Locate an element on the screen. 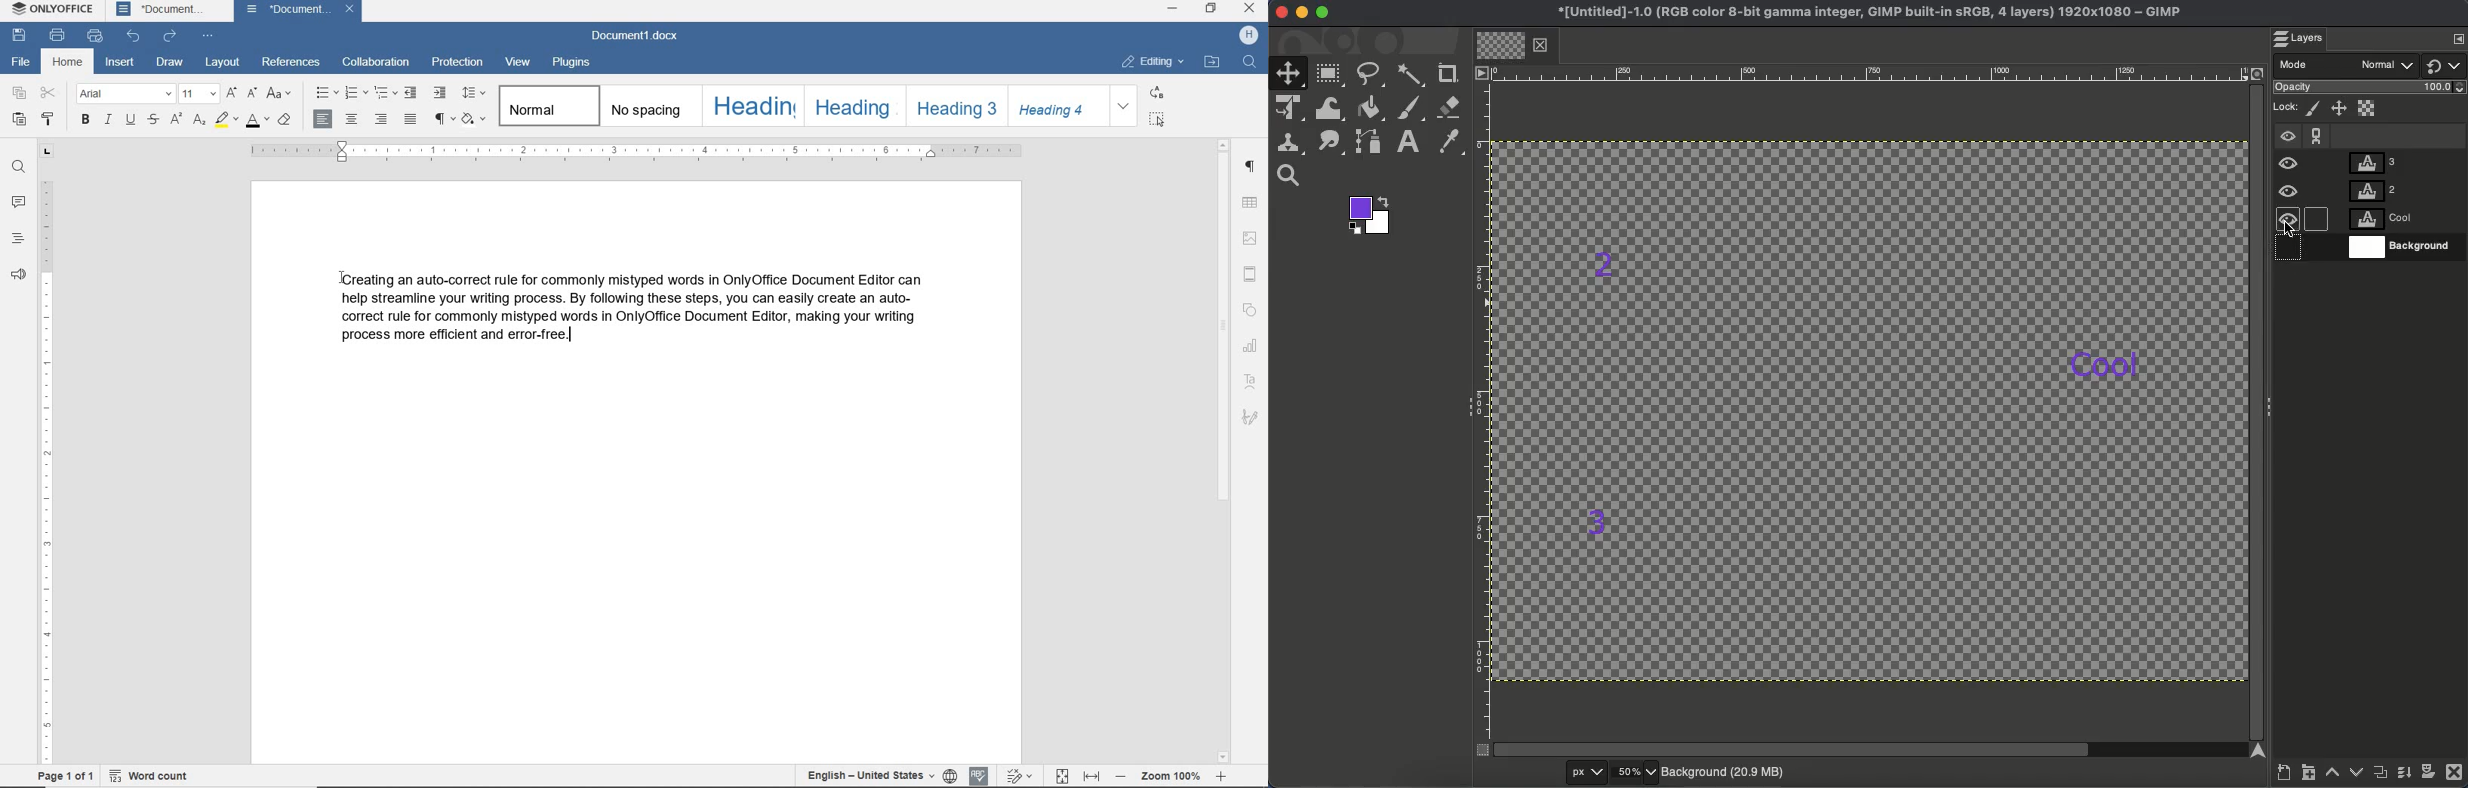 The width and height of the screenshot is (2492, 812). Lock pixels is located at coordinates (2315, 109).